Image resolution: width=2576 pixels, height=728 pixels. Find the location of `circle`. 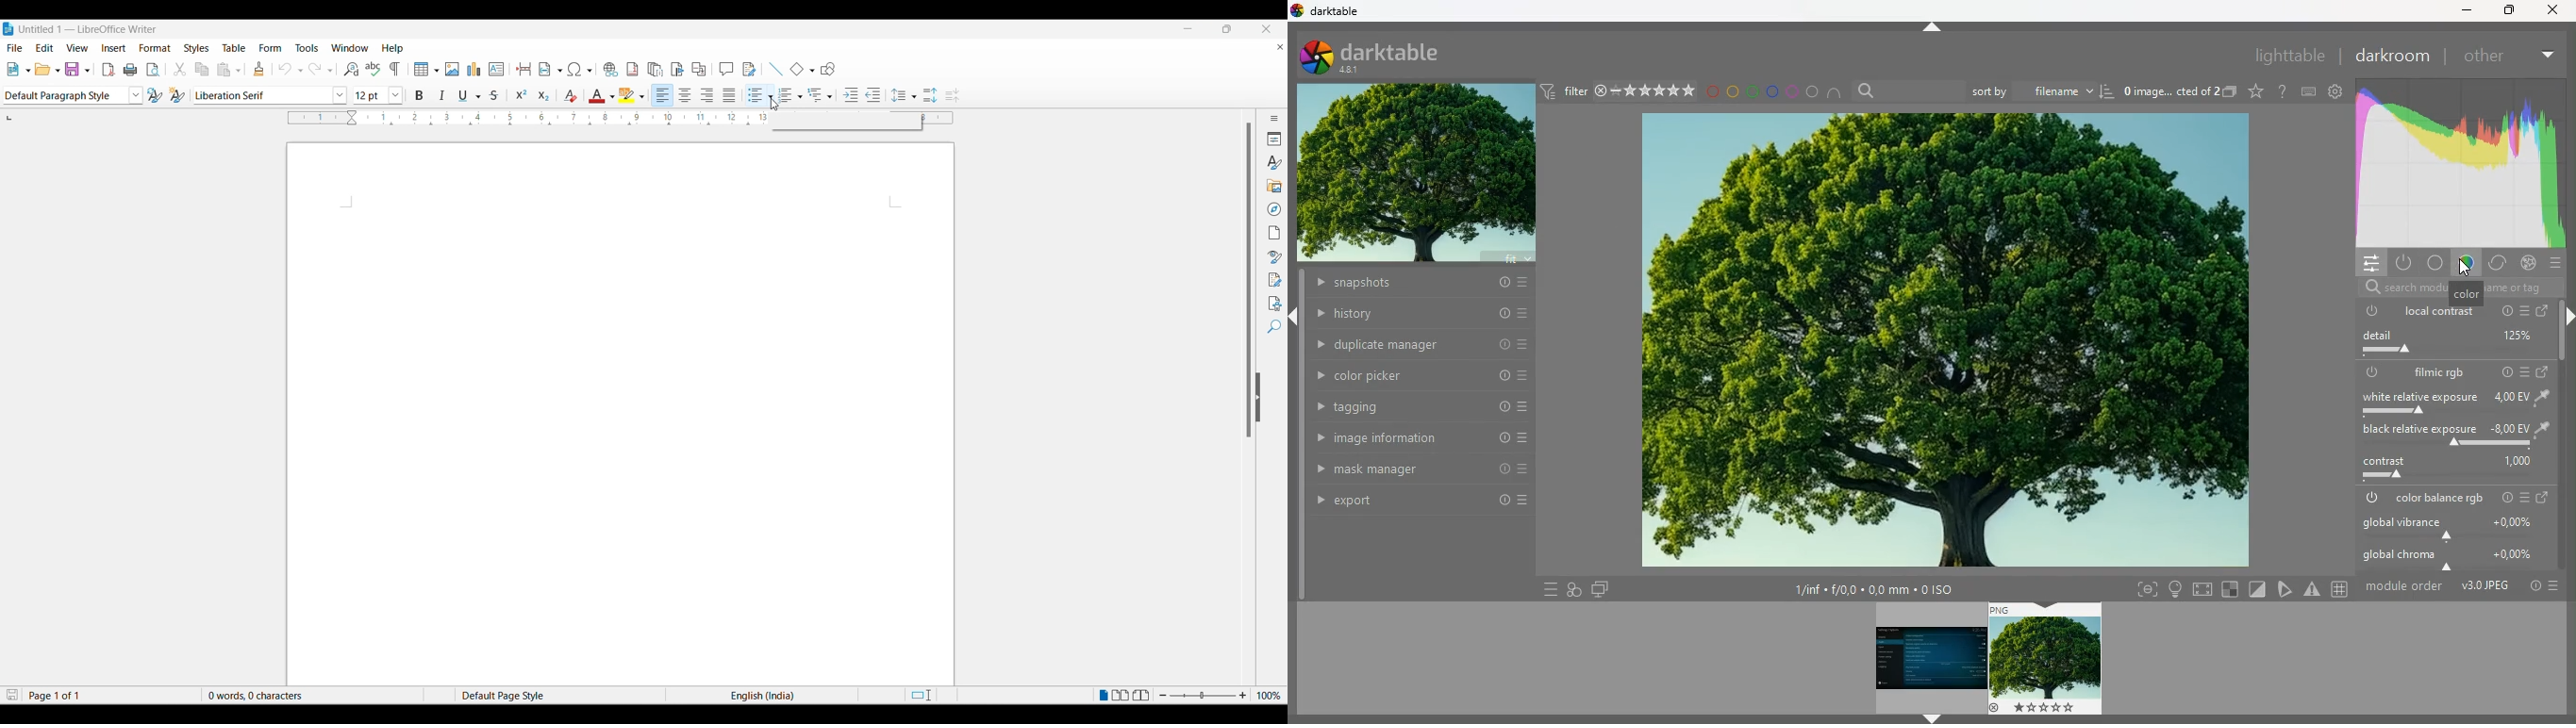

circle is located at coordinates (1814, 92).